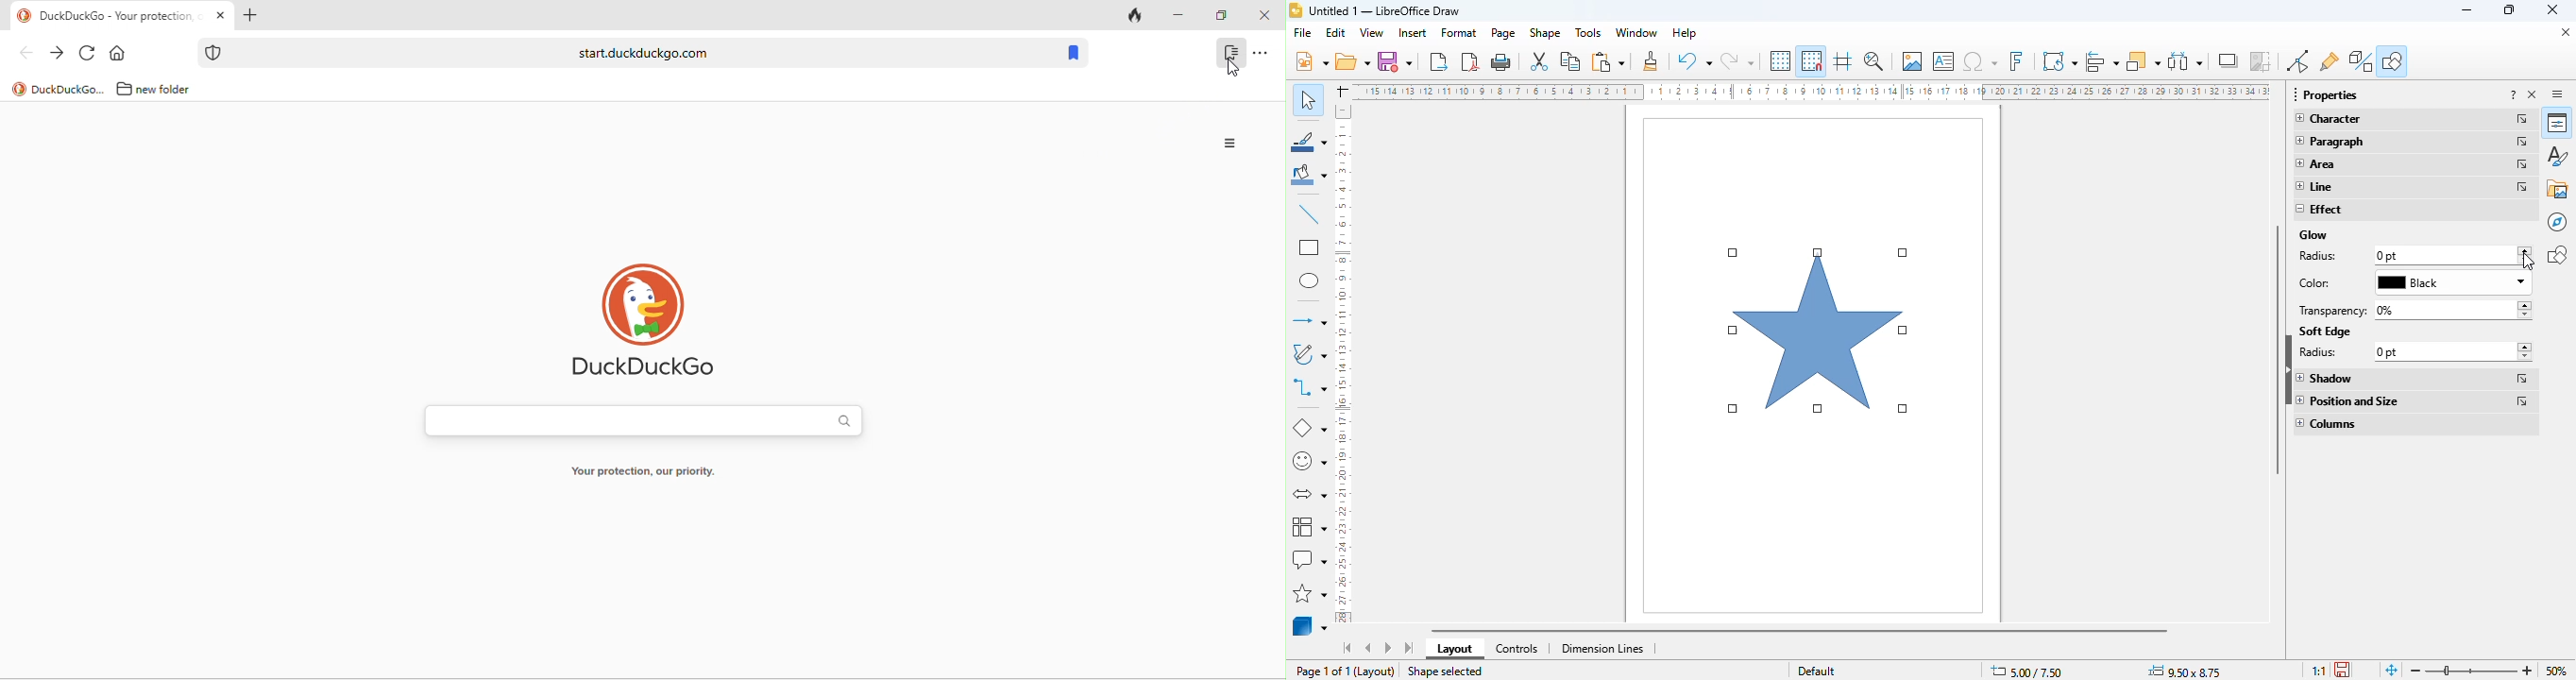 Image resolution: width=2576 pixels, height=700 pixels. Describe the element at coordinates (1309, 99) in the screenshot. I see `select` at that location.